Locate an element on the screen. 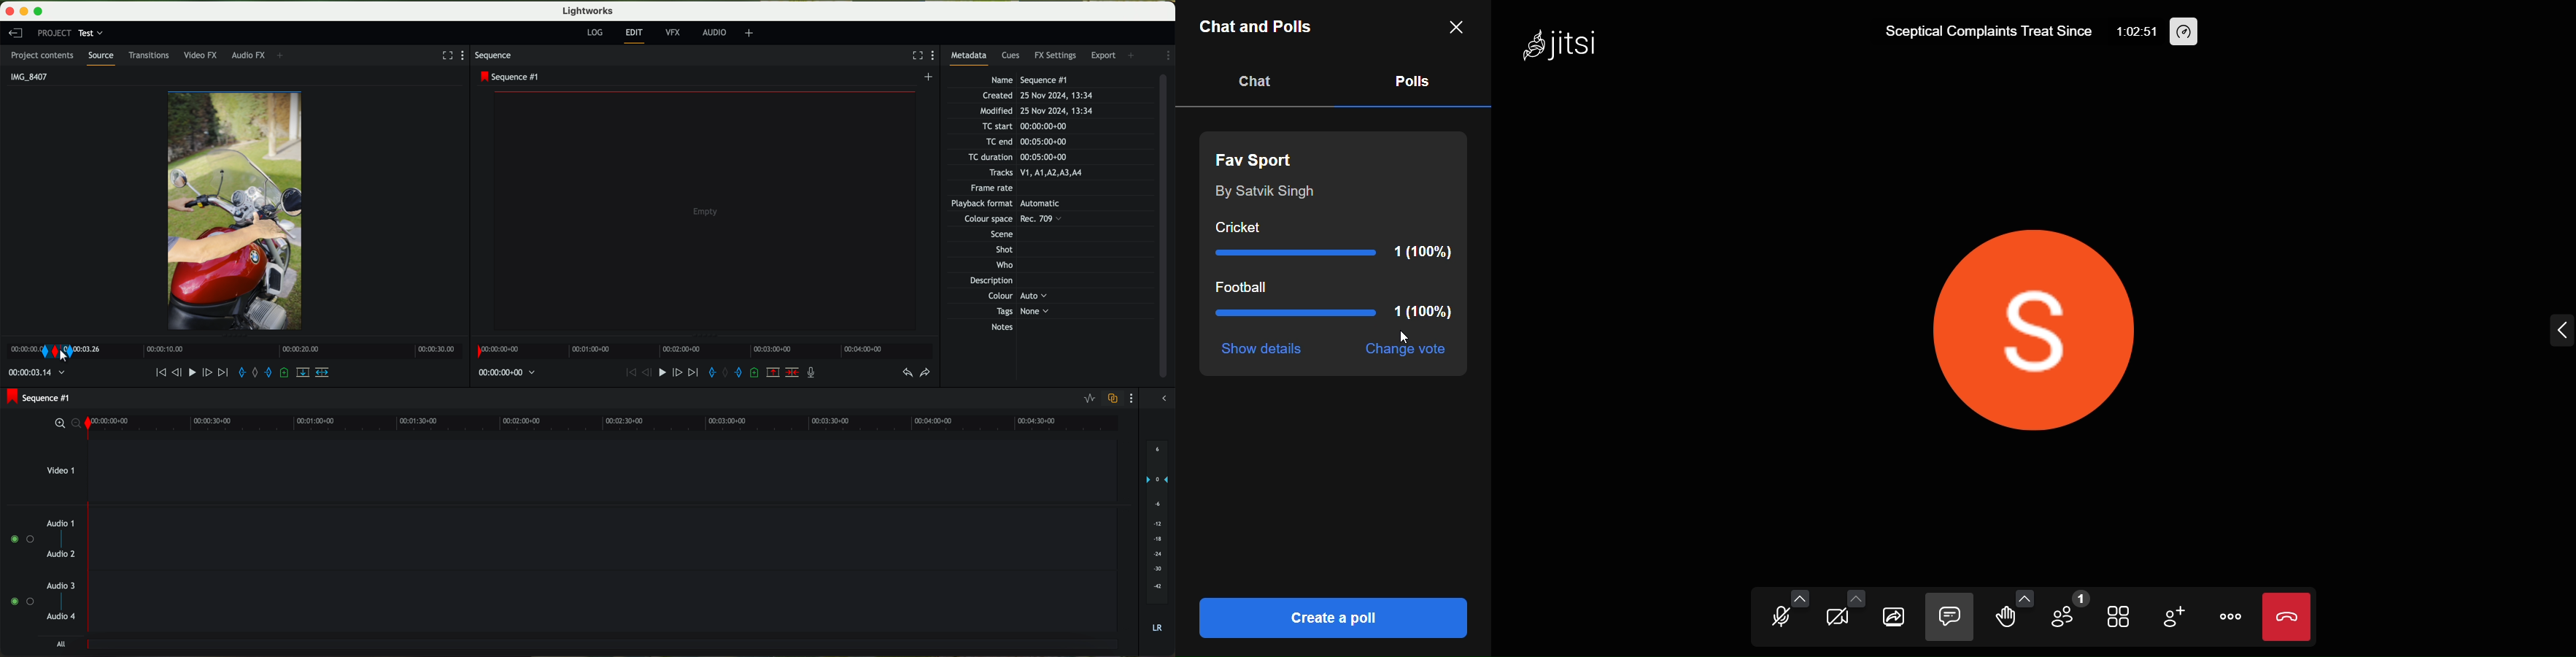 Image resolution: width=2576 pixels, height=672 pixels. raise hand is located at coordinates (2003, 620).